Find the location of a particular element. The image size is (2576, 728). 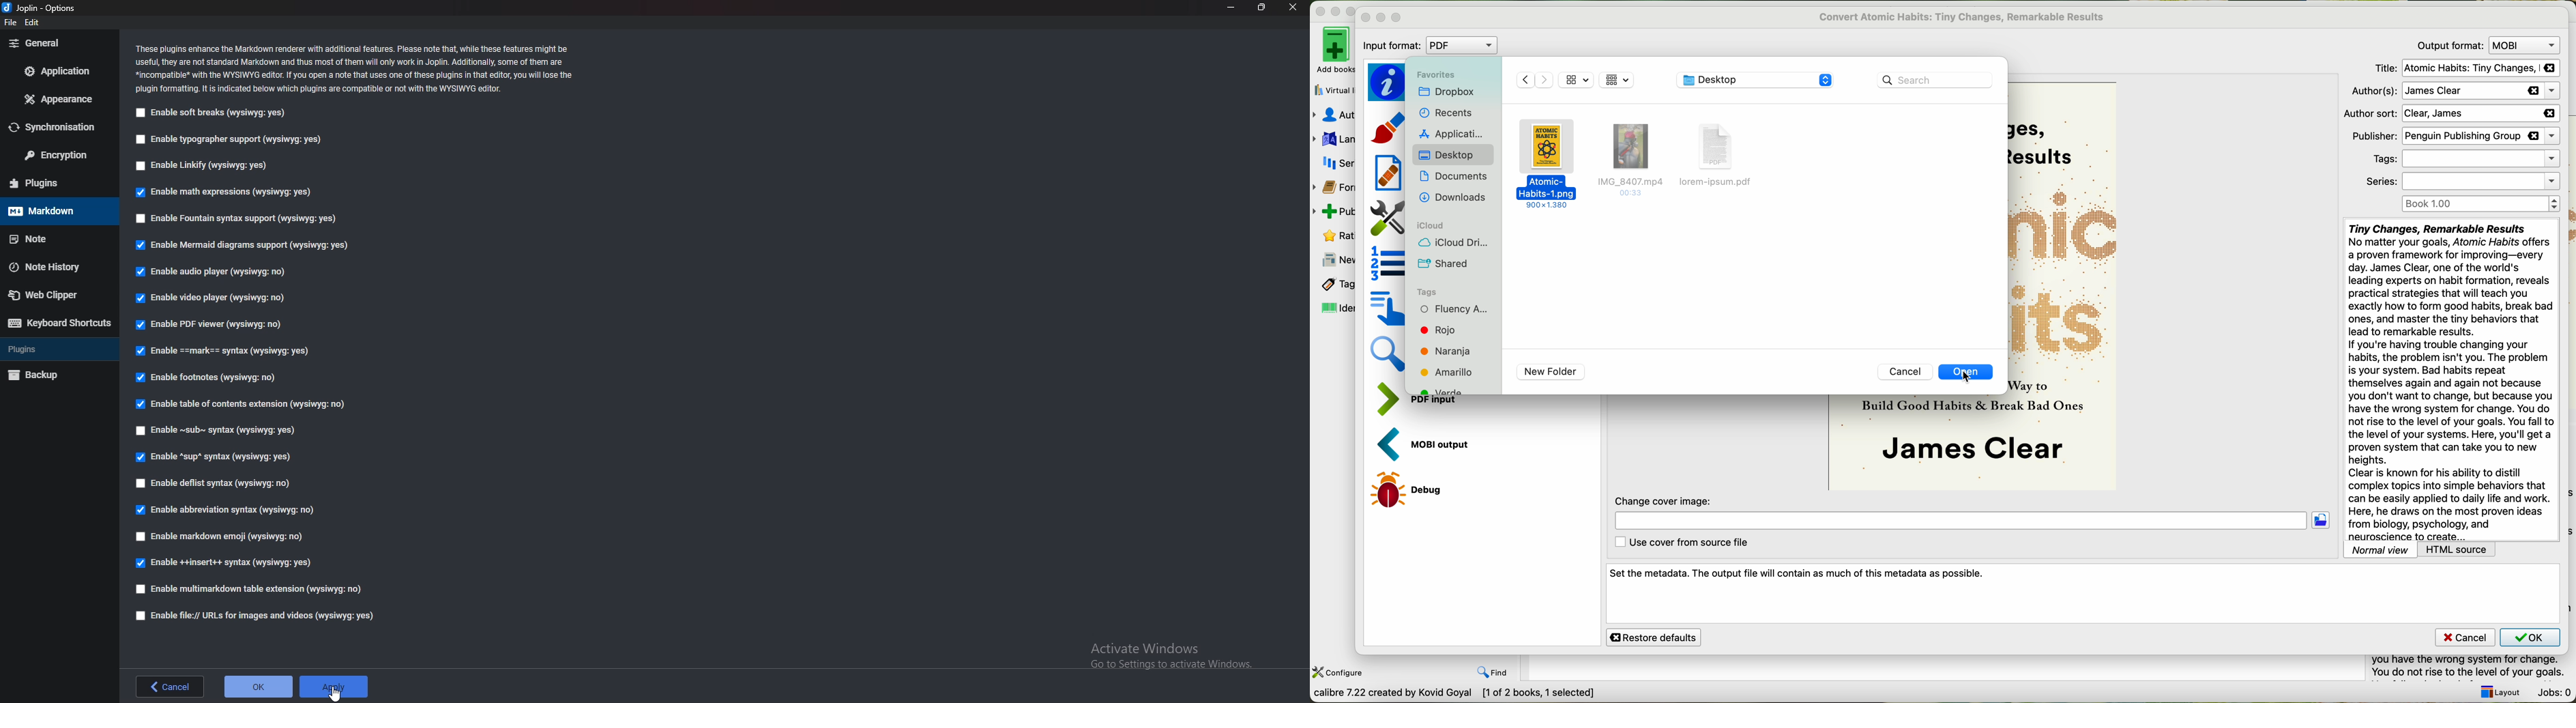

heuristic processing is located at coordinates (1388, 172).